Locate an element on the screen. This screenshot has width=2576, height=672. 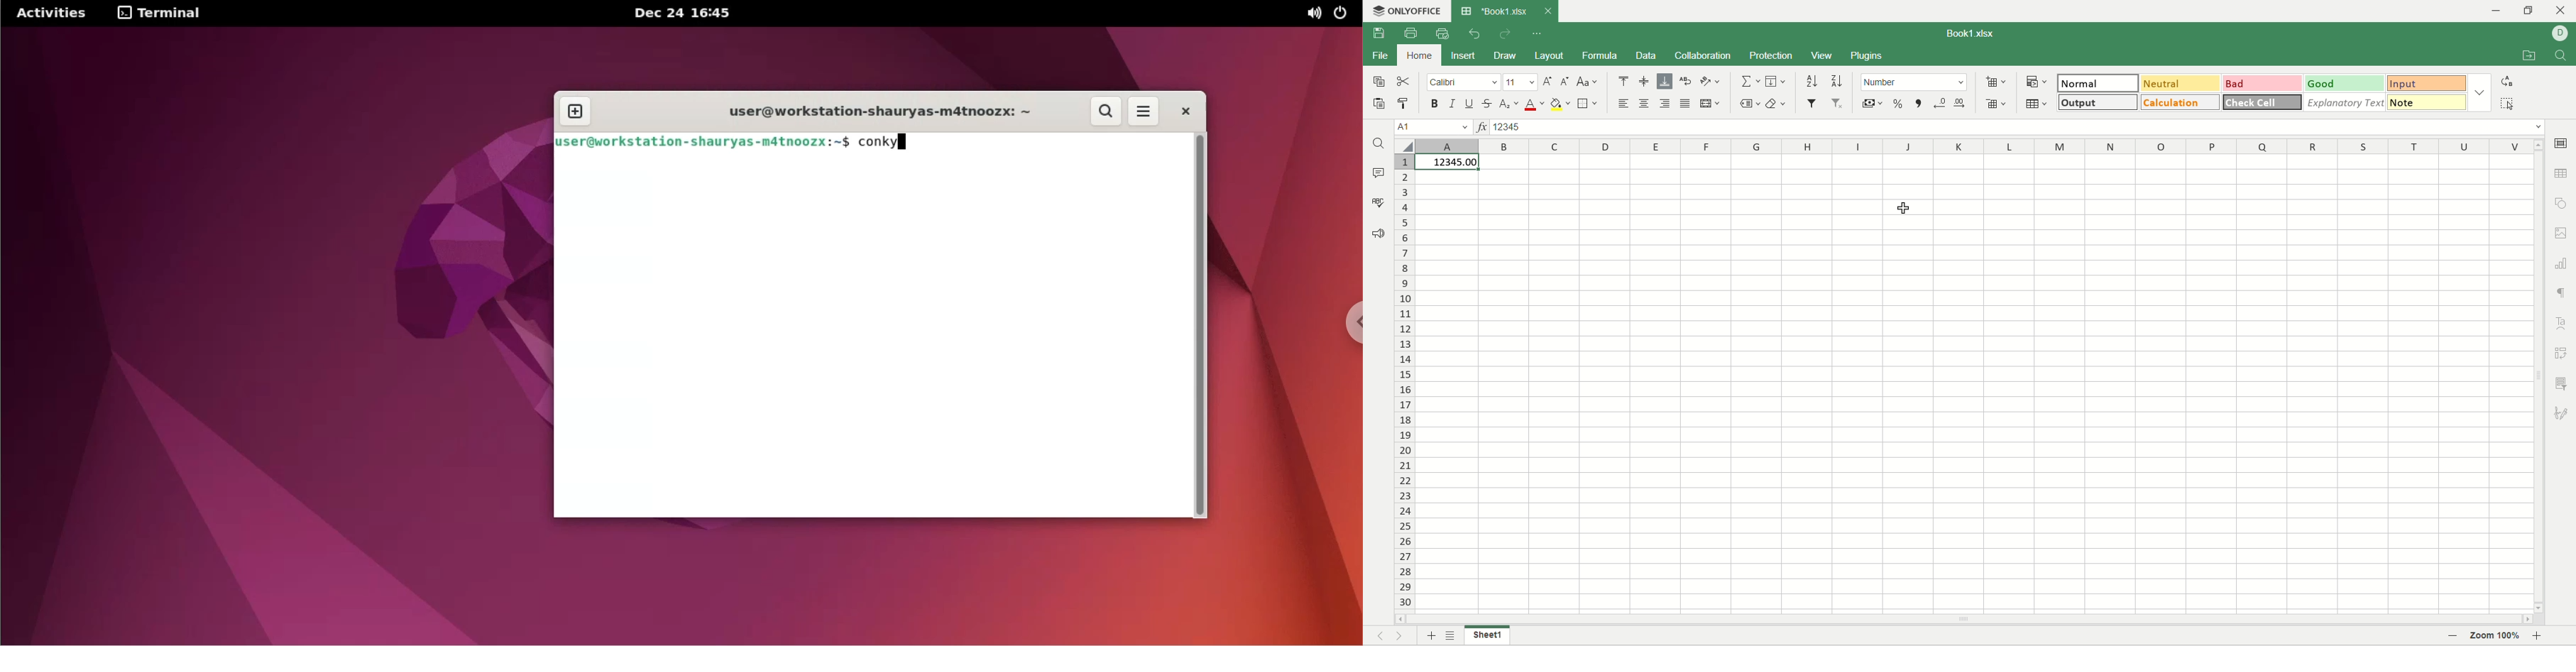
active cell is located at coordinates (1448, 163).